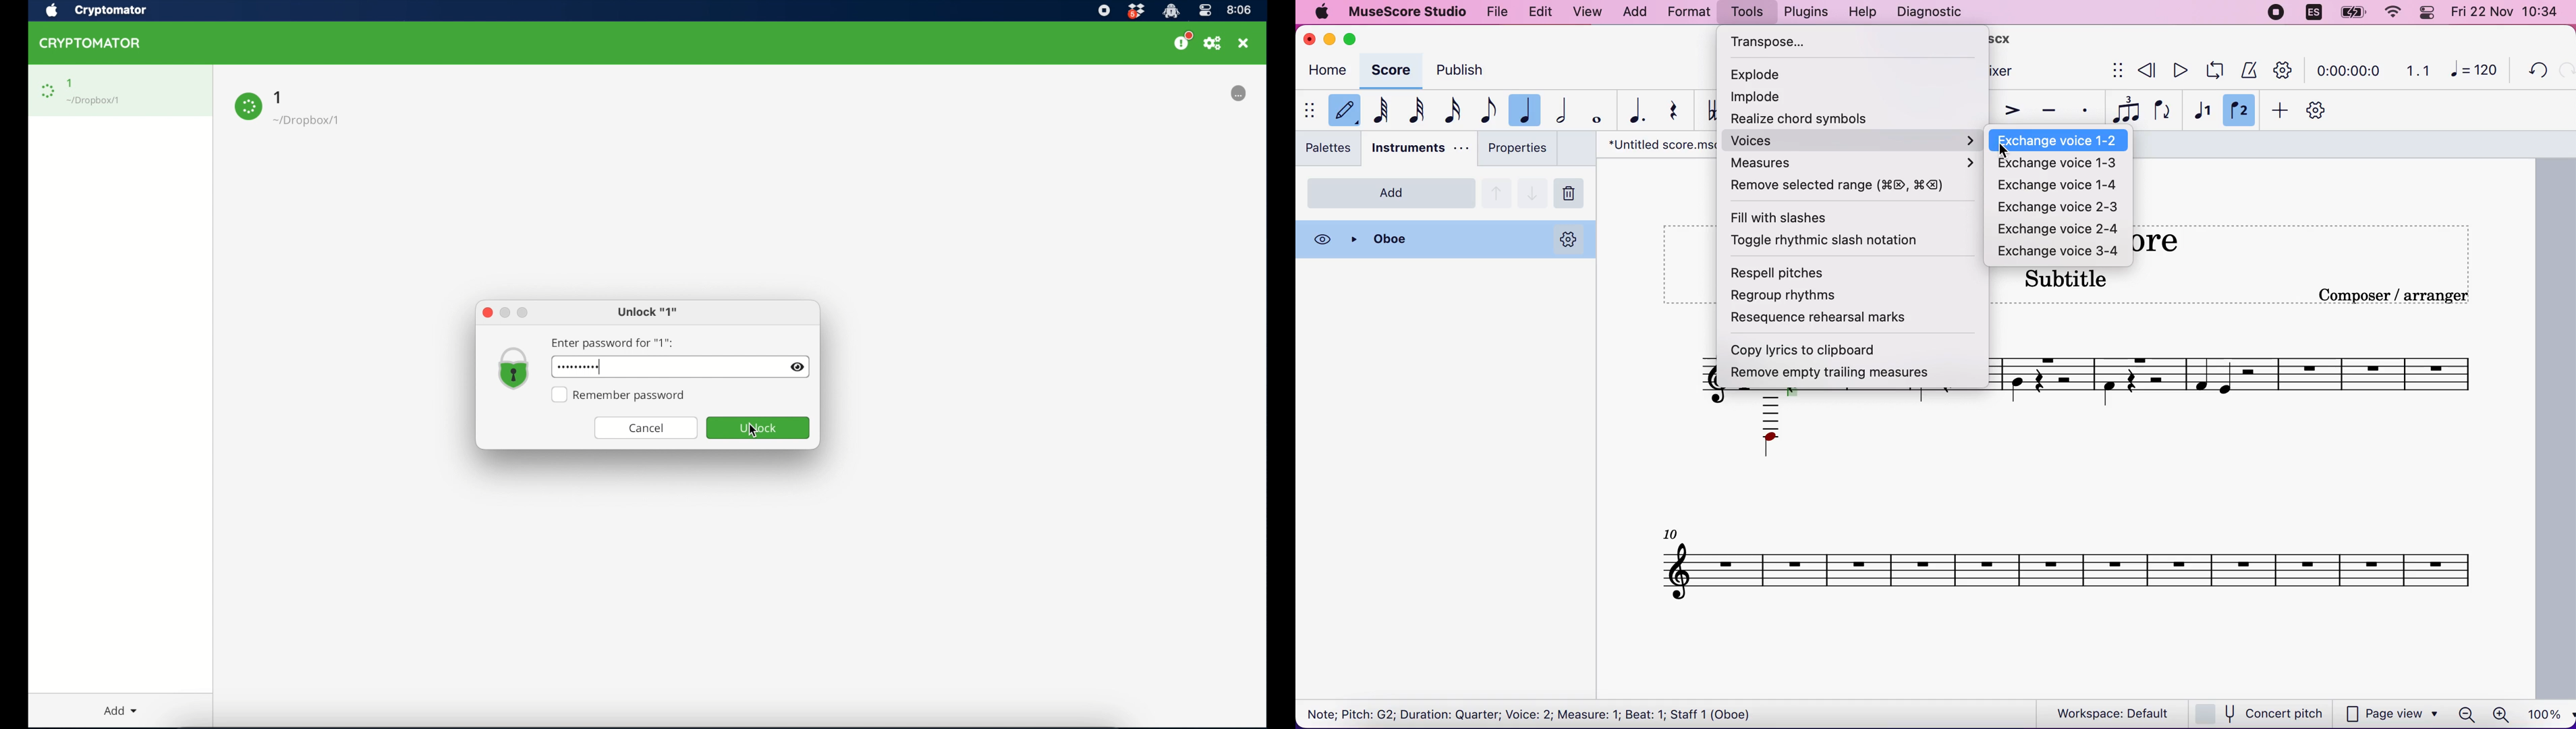 The width and height of the screenshot is (2576, 756). Describe the element at coordinates (1569, 239) in the screenshot. I see `options` at that location.